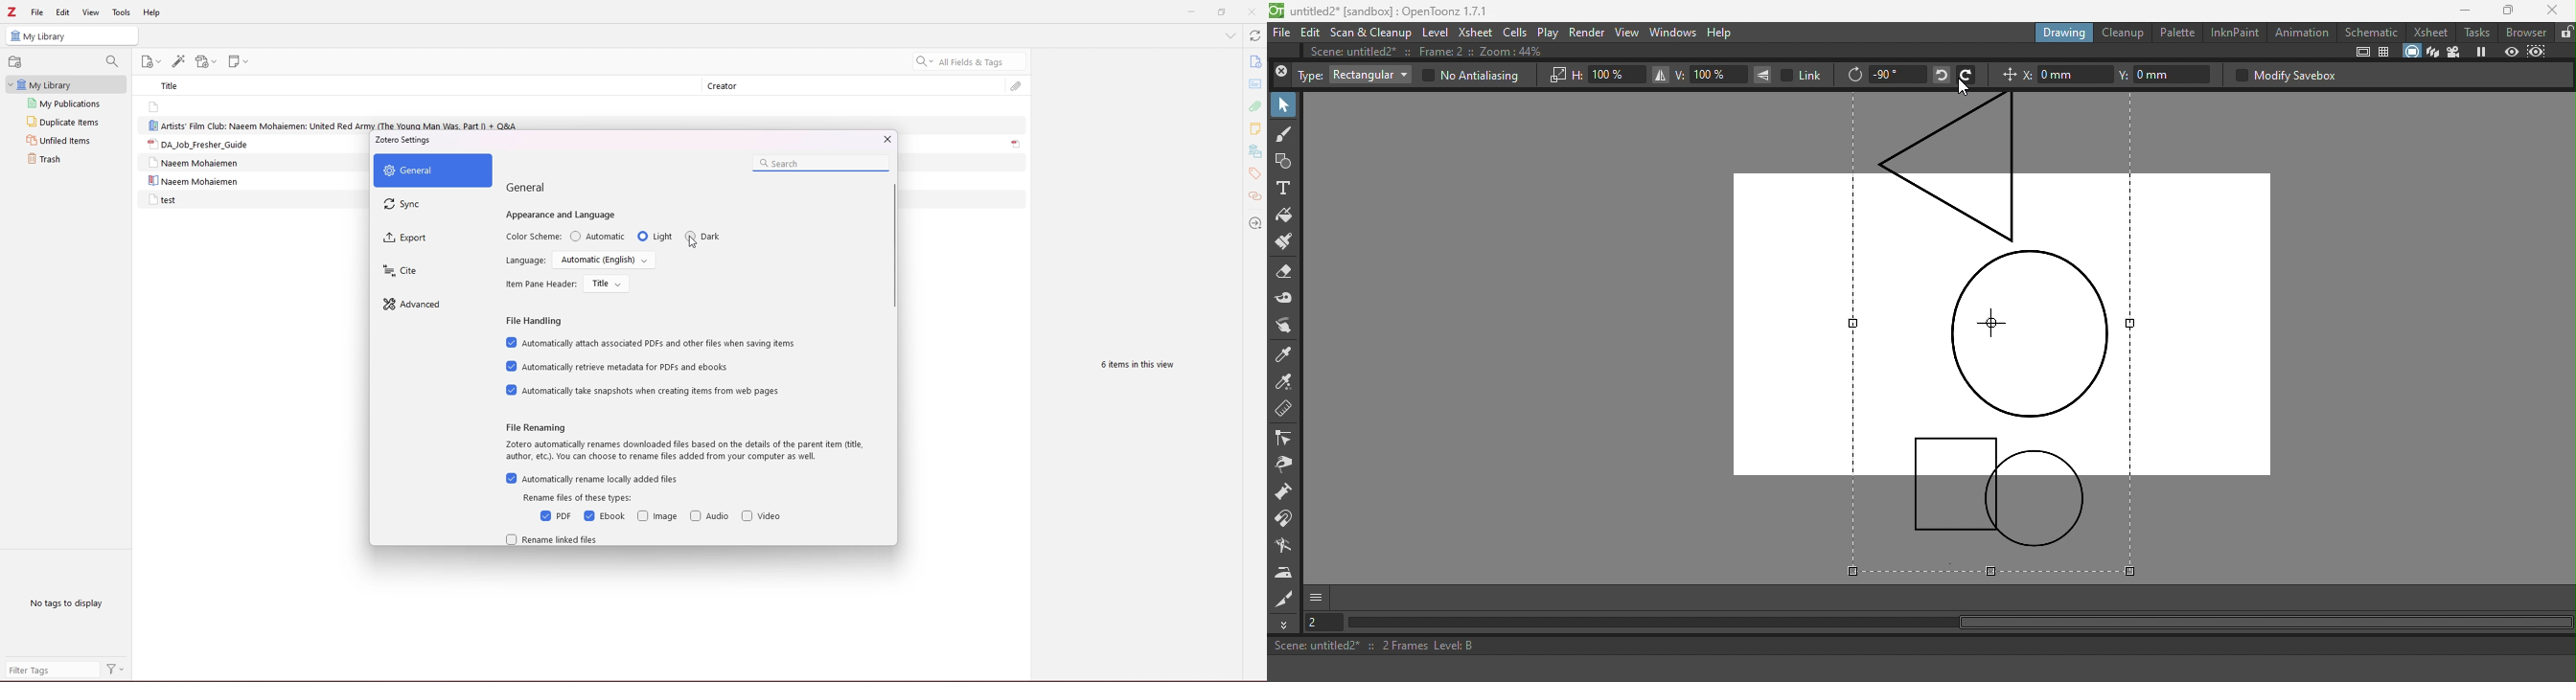  Describe the element at coordinates (1254, 106) in the screenshot. I see `attachment` at that location.